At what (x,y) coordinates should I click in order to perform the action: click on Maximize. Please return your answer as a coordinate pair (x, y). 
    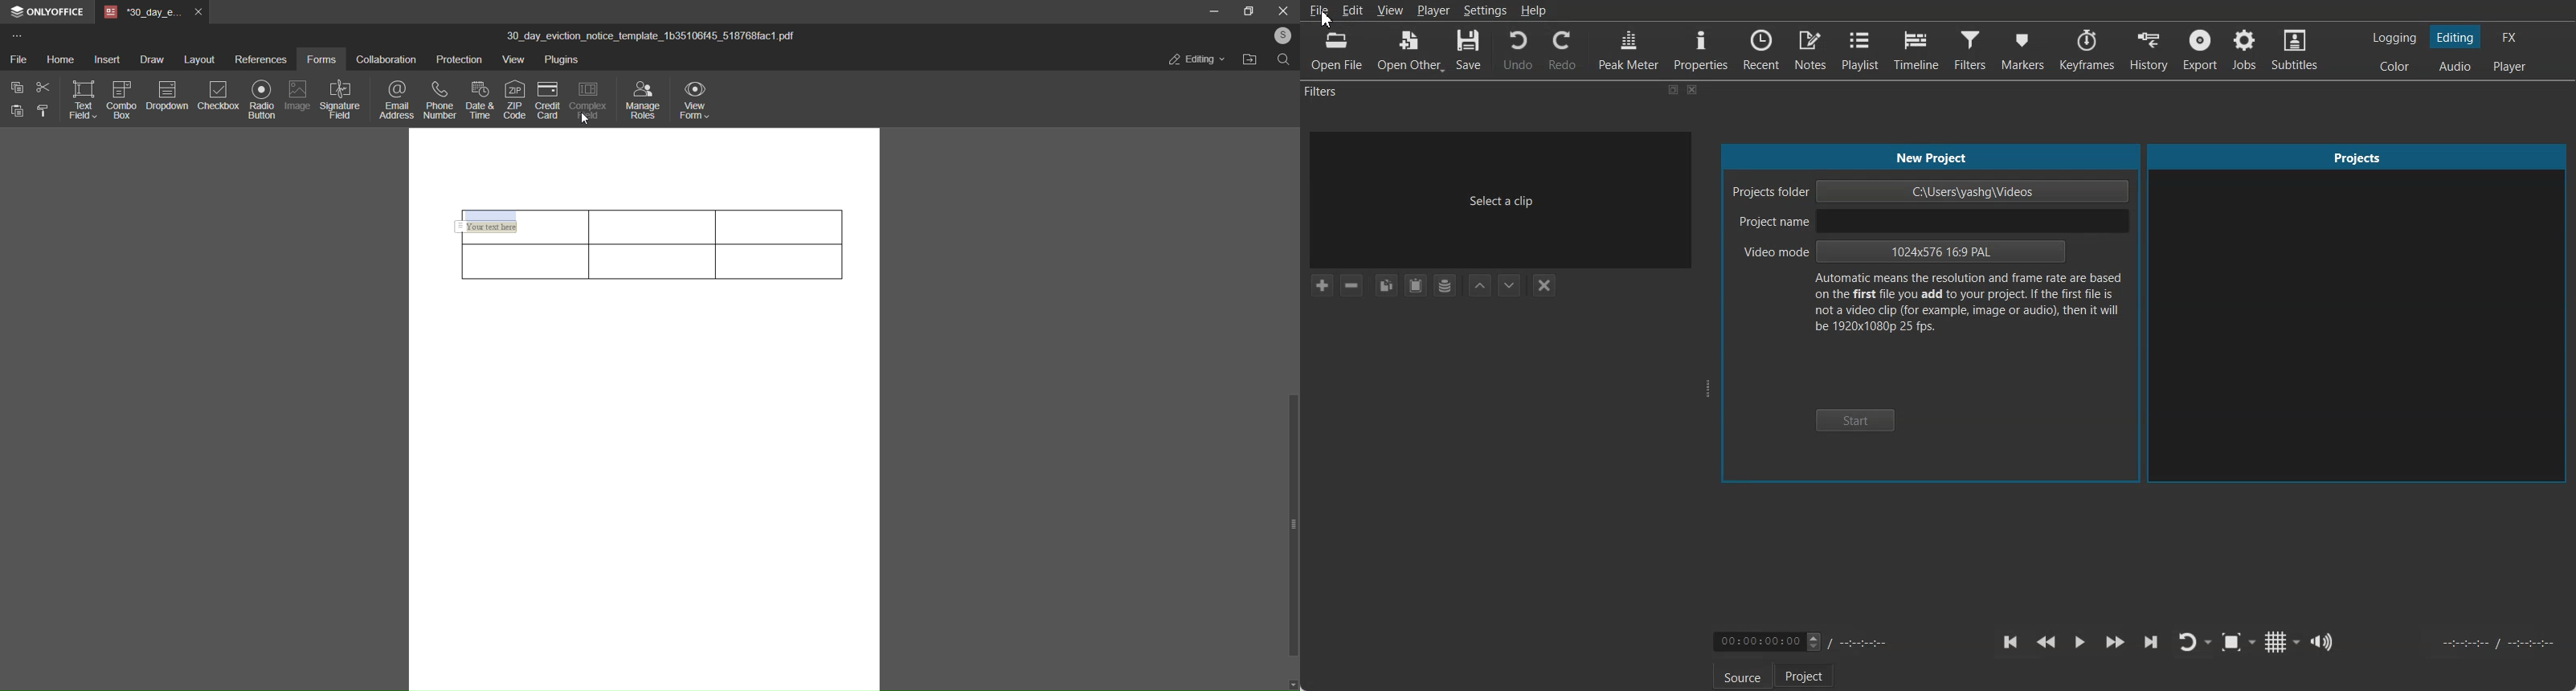
    Looking at the image, I should click on (1674, 89).